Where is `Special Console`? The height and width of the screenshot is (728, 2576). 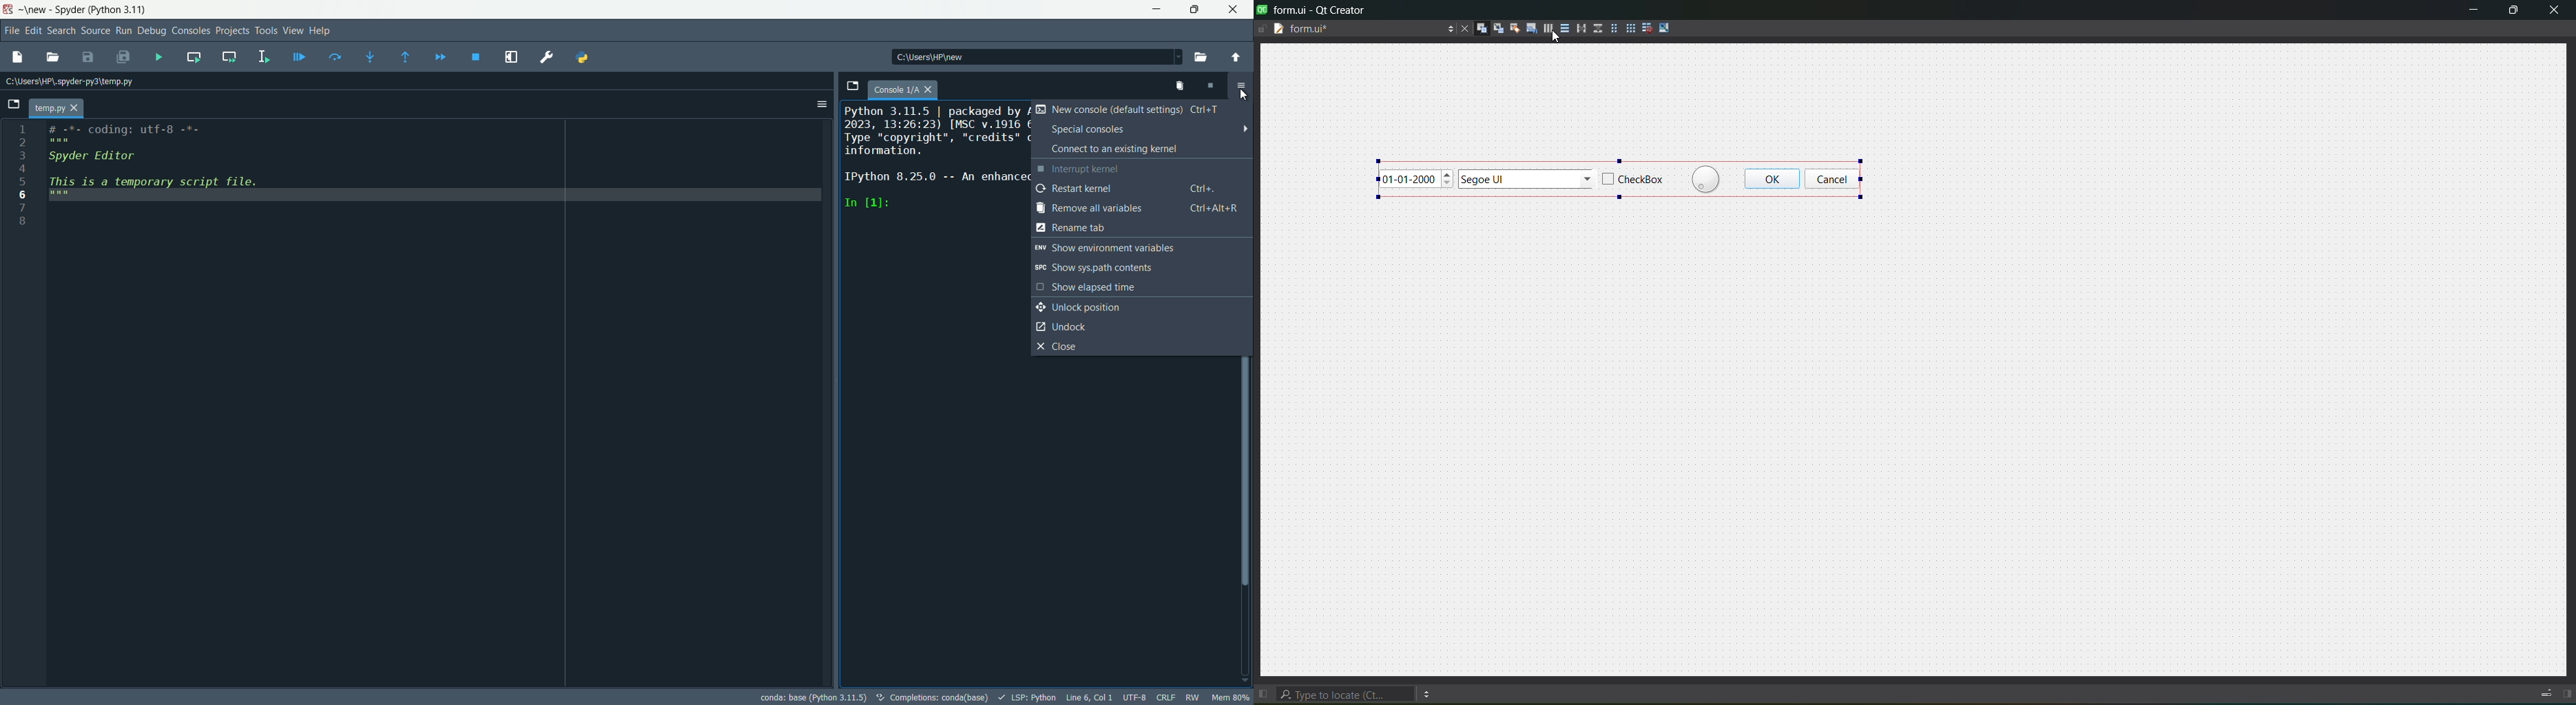
Special Console is located at coordinates (1140, 129).